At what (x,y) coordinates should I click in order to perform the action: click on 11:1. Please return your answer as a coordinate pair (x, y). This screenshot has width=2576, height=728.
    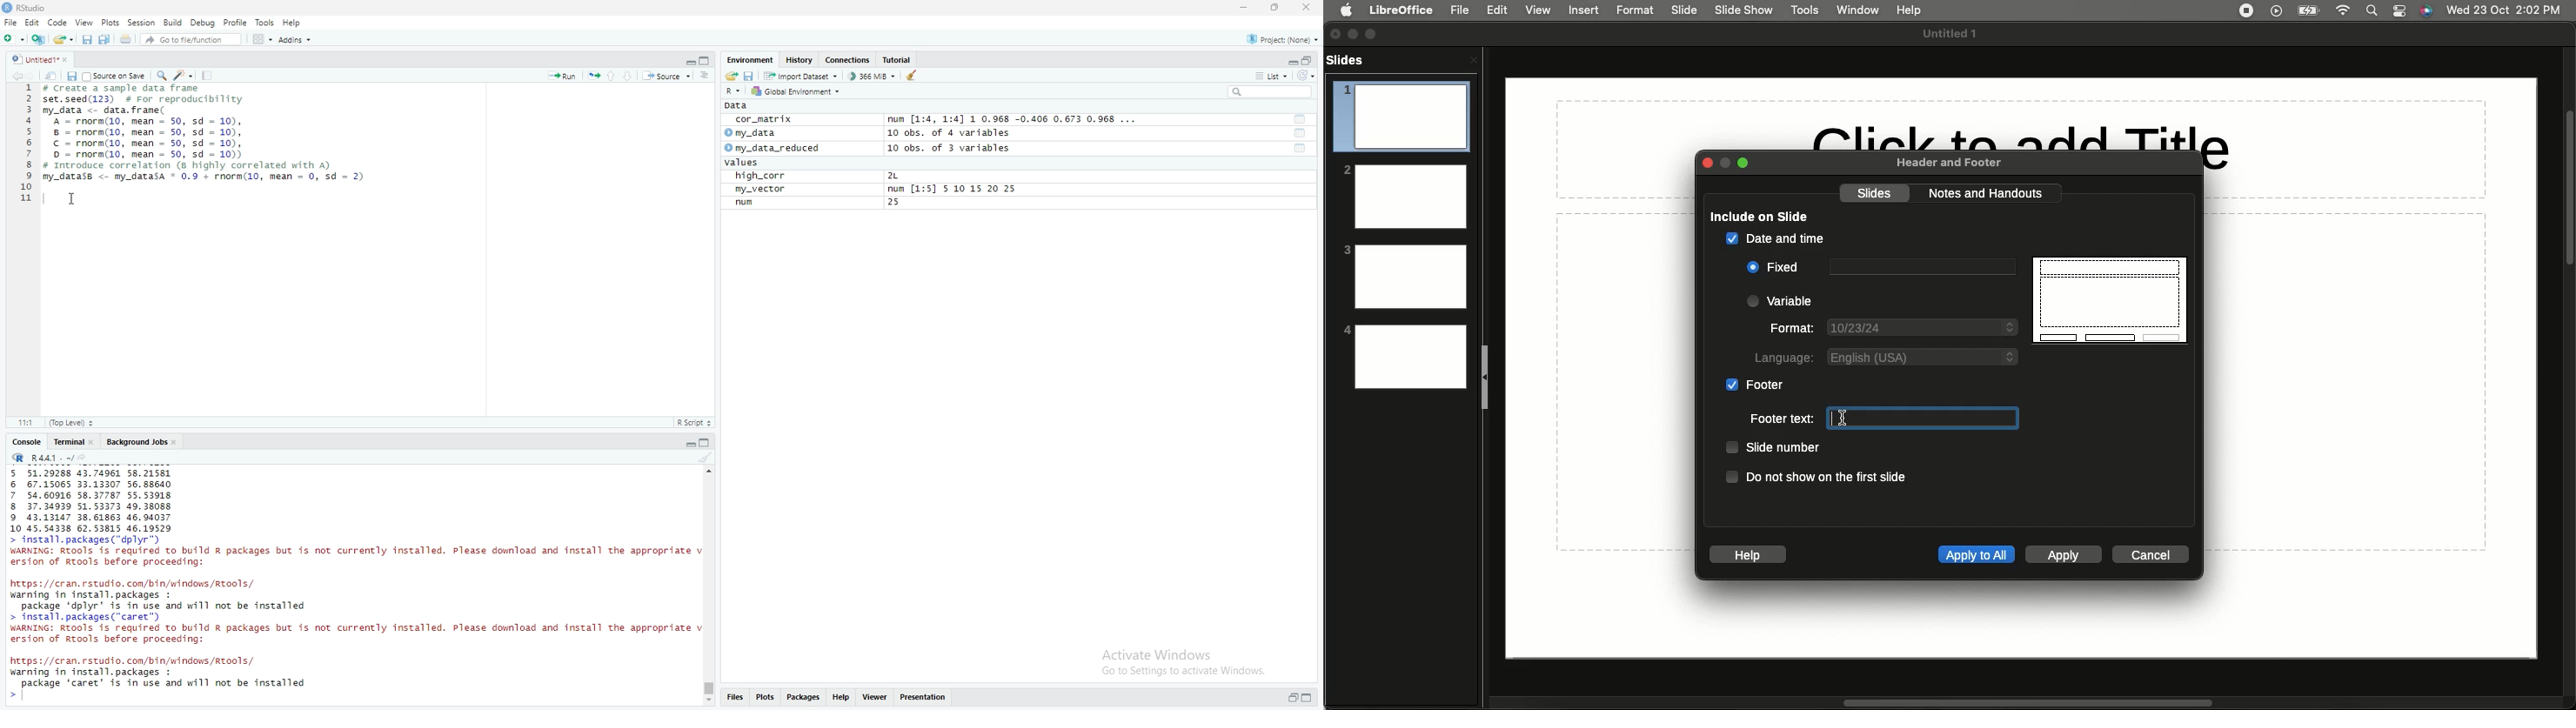
    Looking at the image, I should click on (27, 423).